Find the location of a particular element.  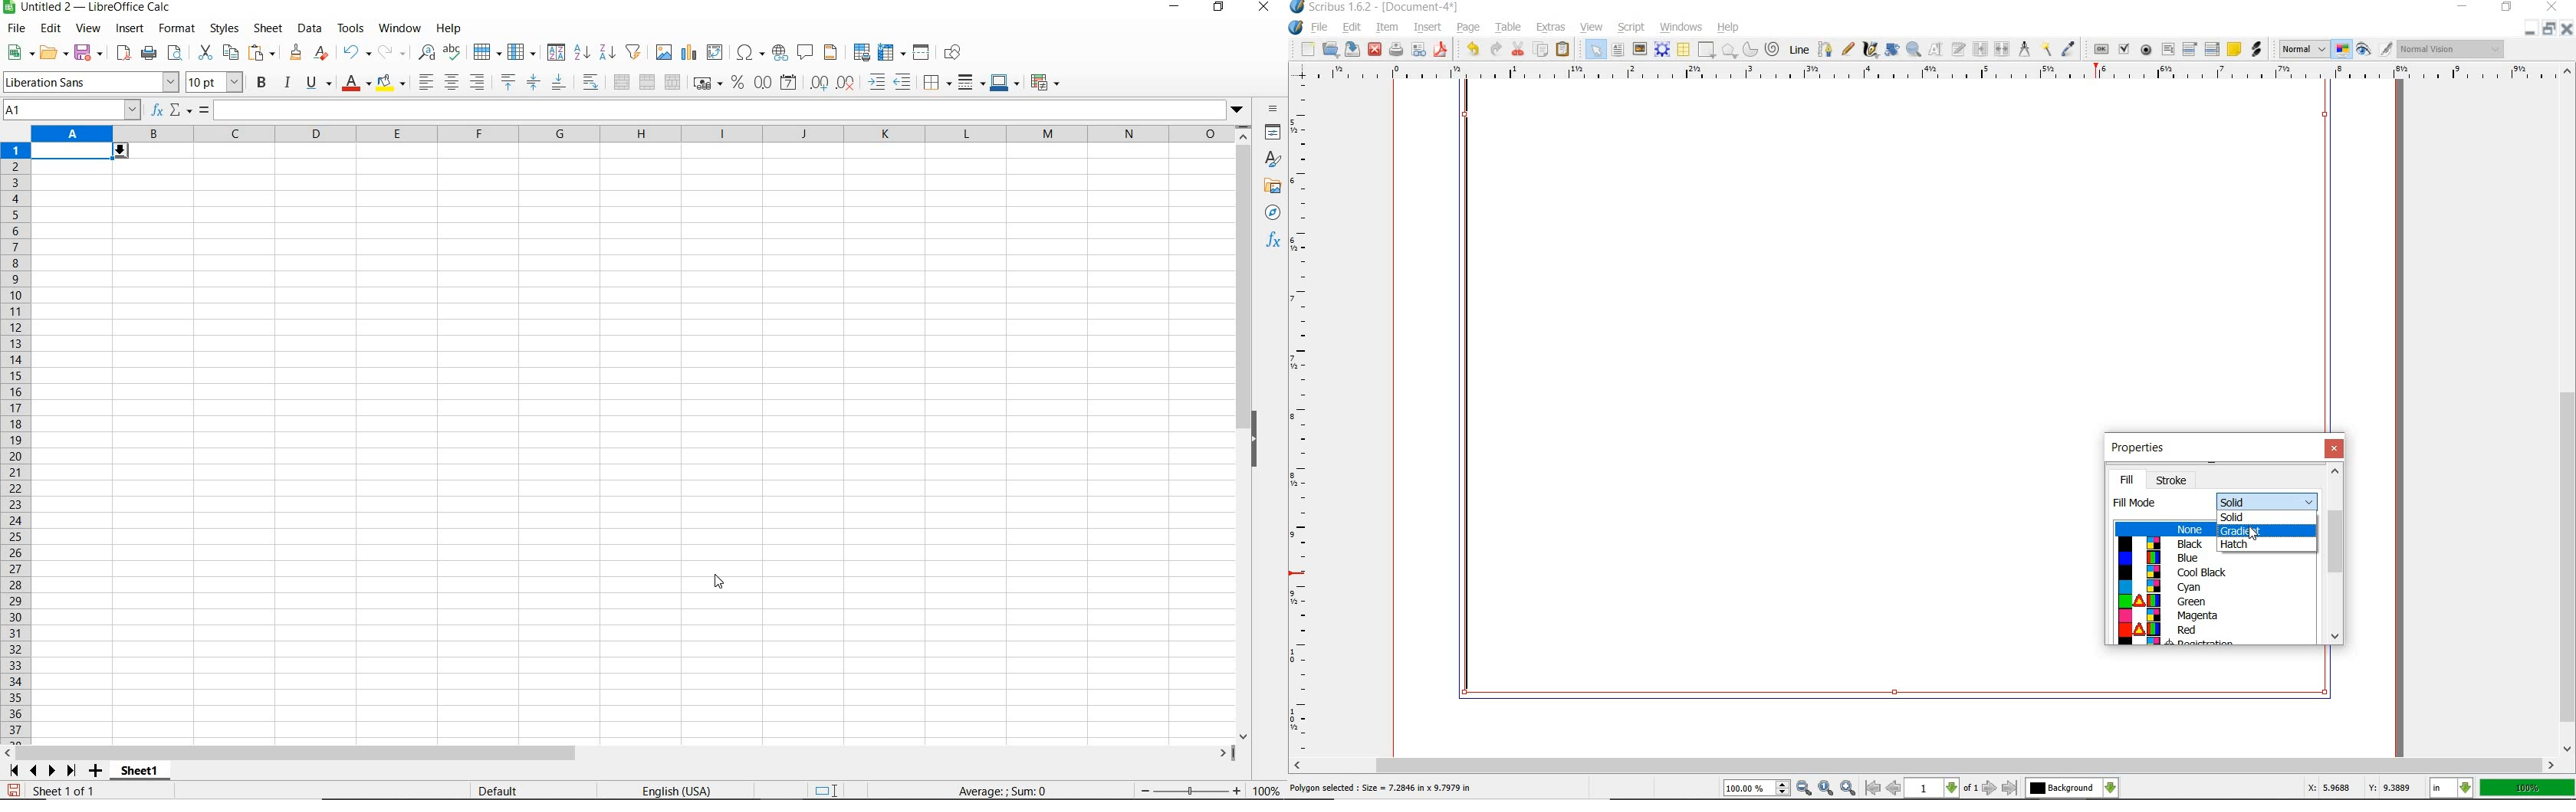

split window is located at coordinates (922, 53).